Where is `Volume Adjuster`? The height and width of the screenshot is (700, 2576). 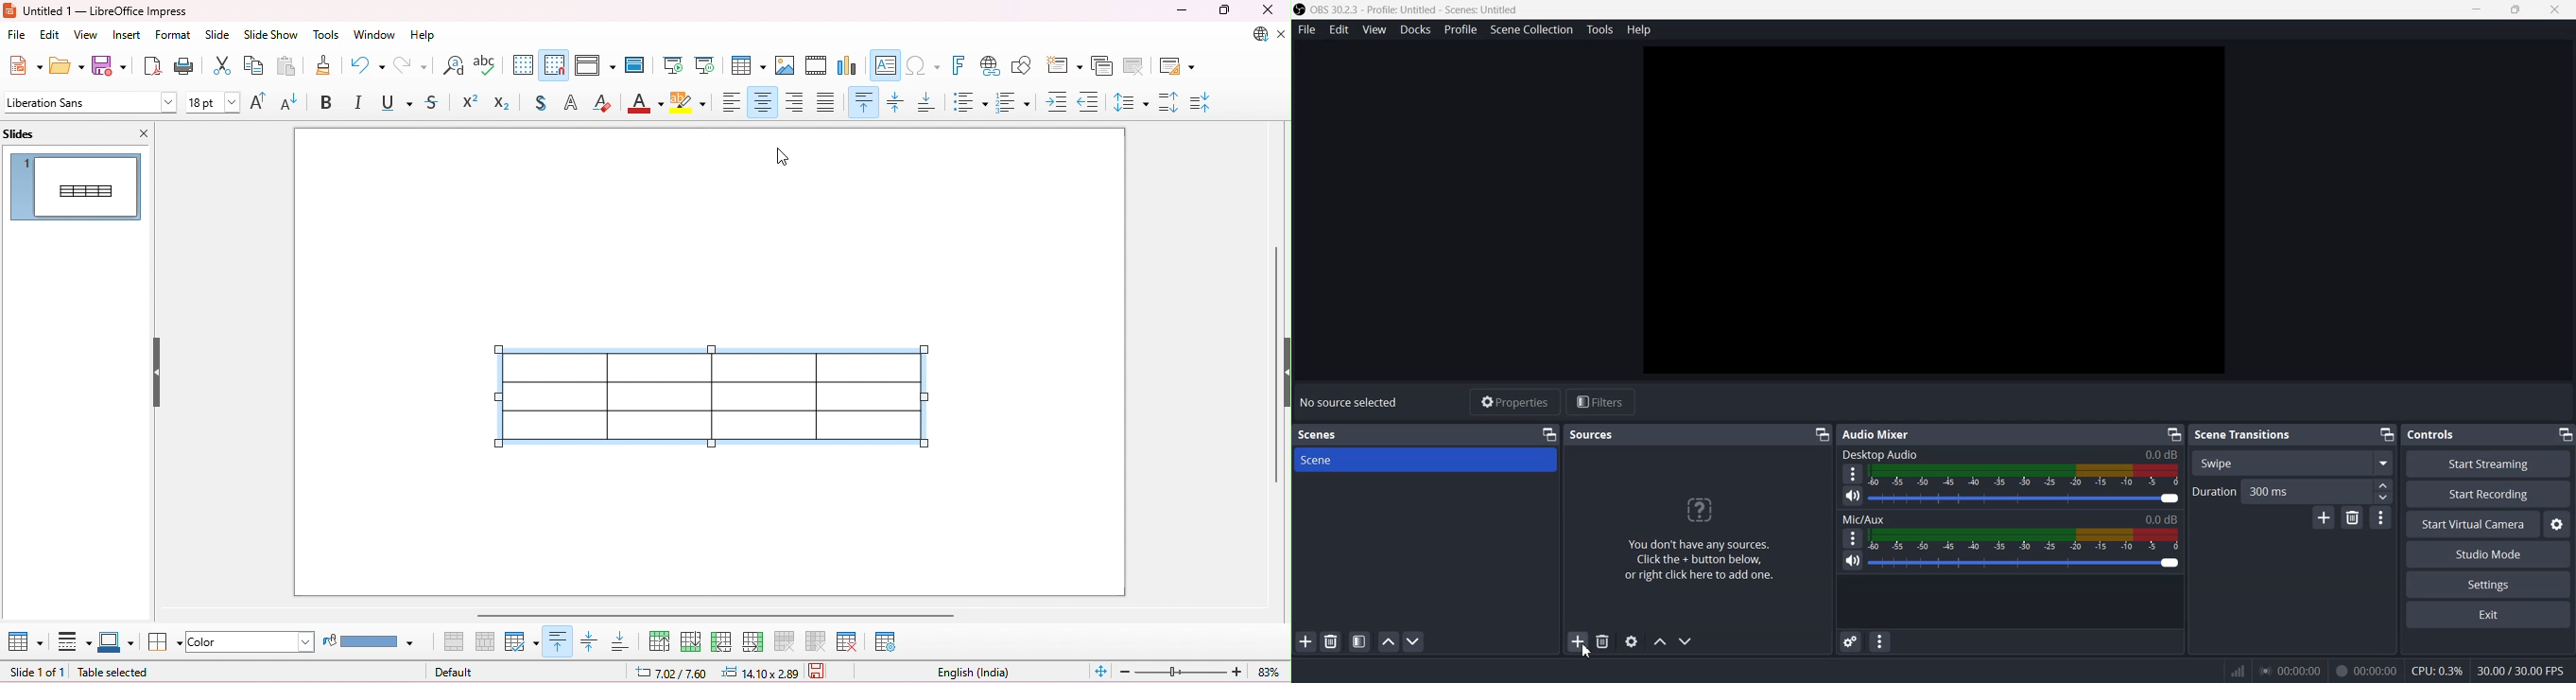 Volume Adjuster is located at coordinates (2024, 562).